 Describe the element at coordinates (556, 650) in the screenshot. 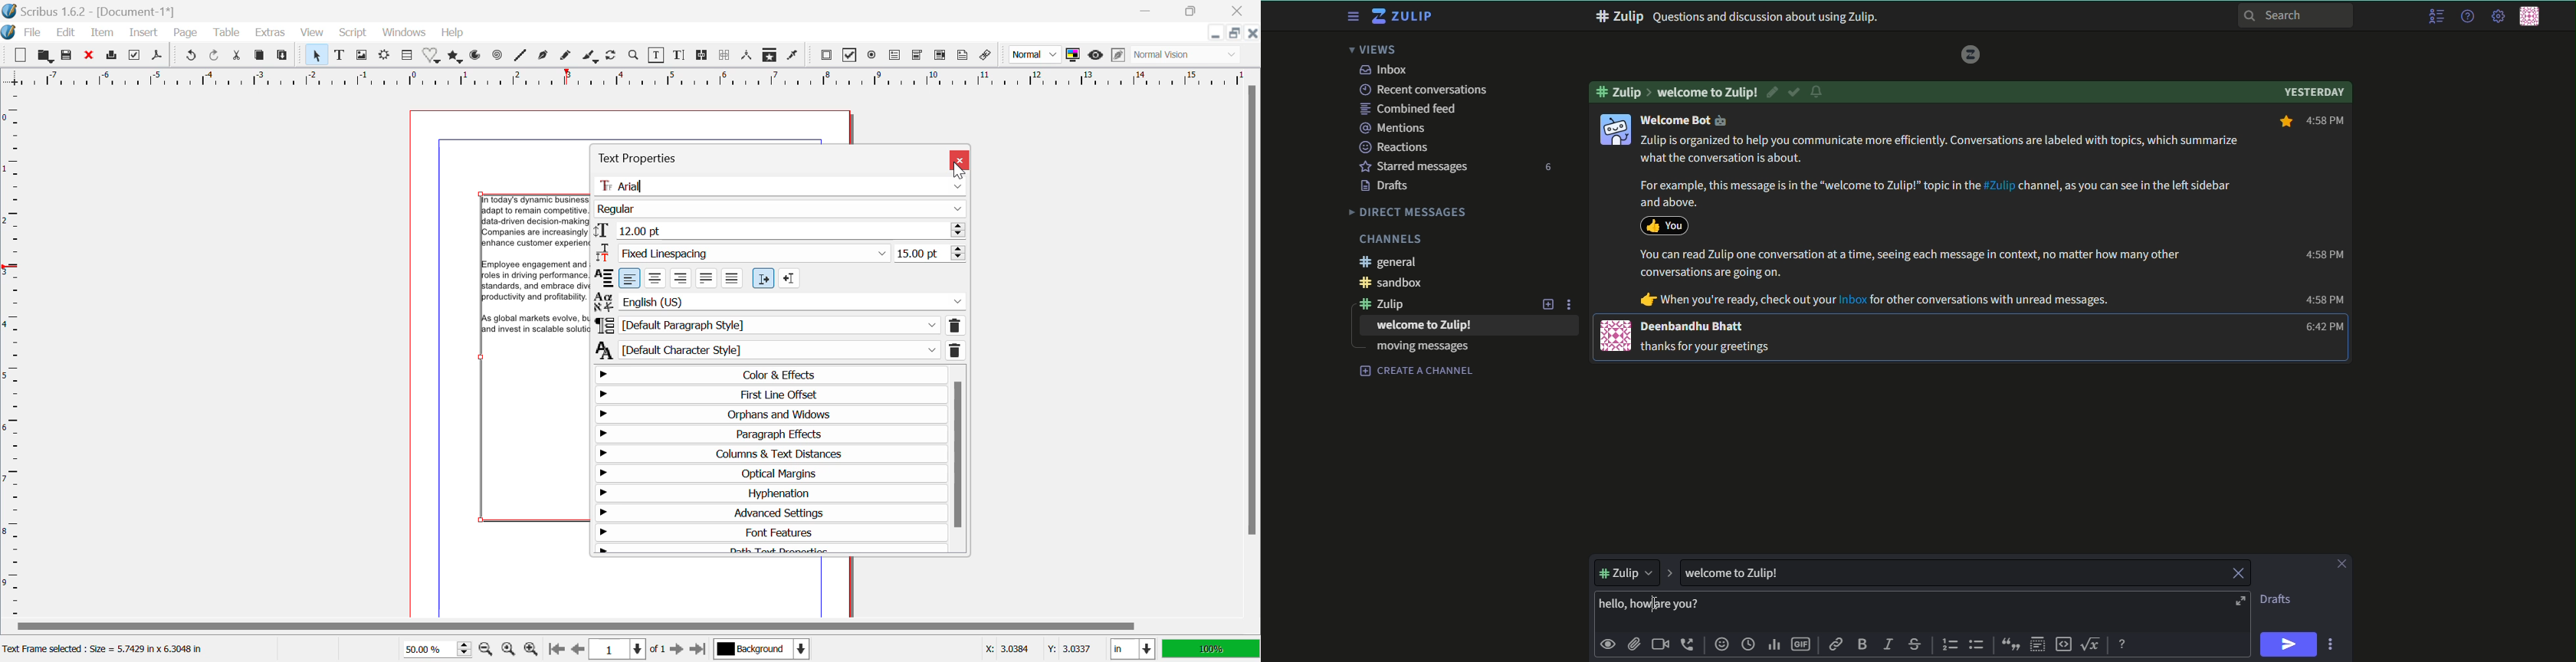

I see `First Page` at that location.